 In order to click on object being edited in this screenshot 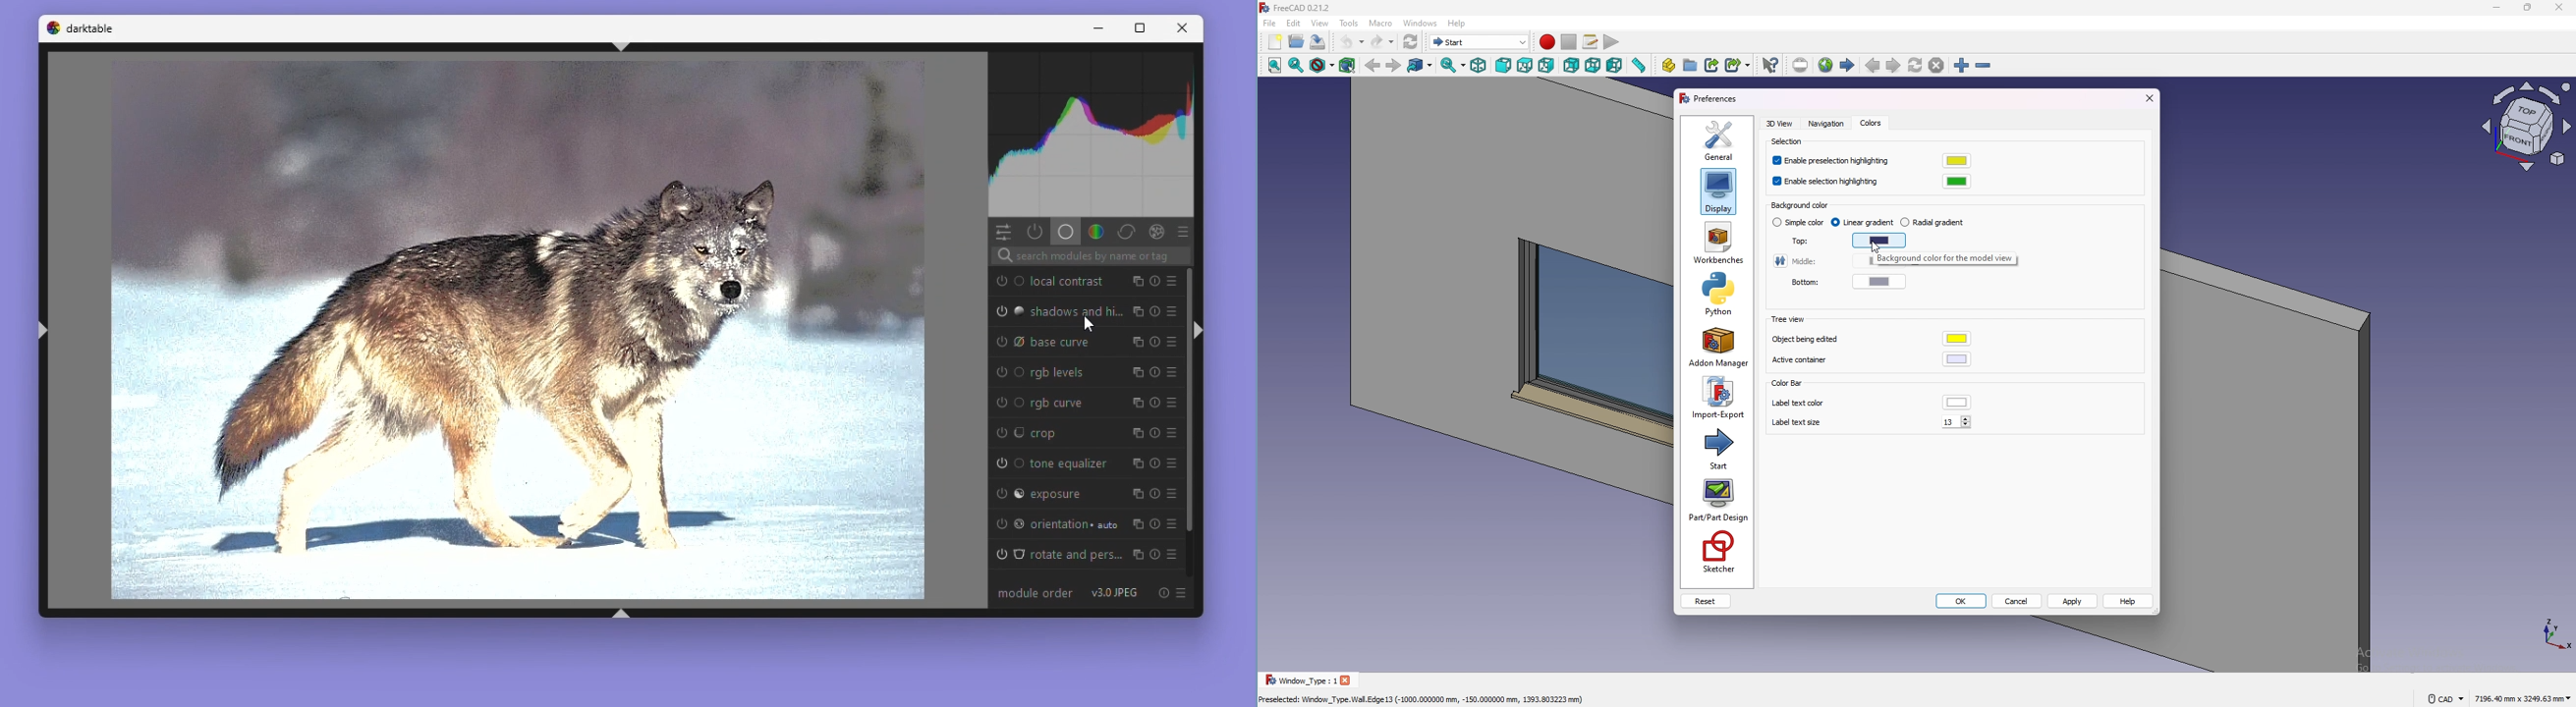, I will do `click(1808, 339)`.